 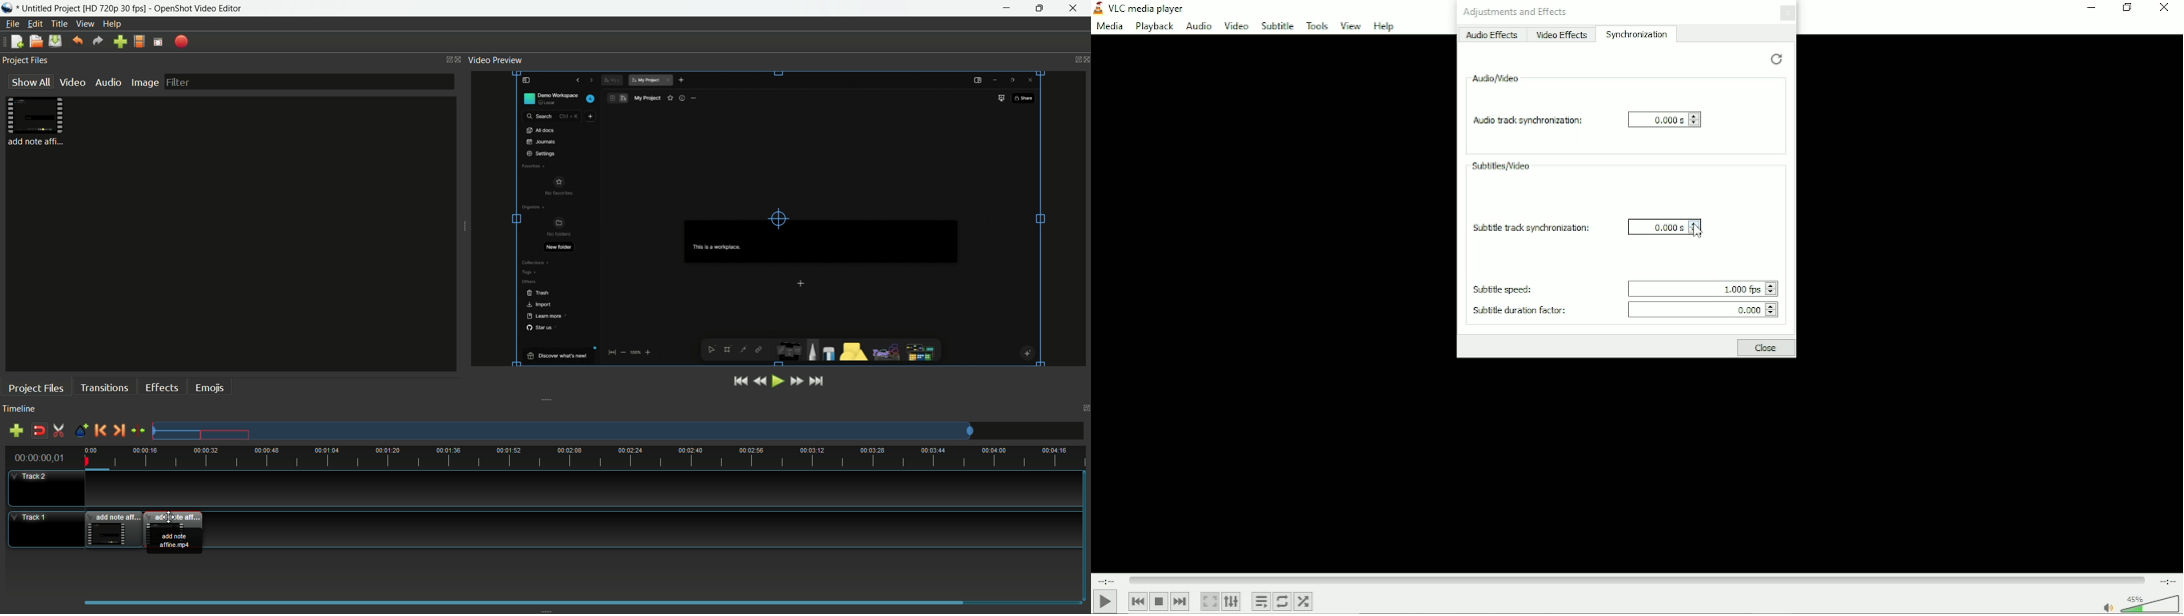 I want to click on toggle between loop all, loop one and no loop, so click(x=1284, y=601).